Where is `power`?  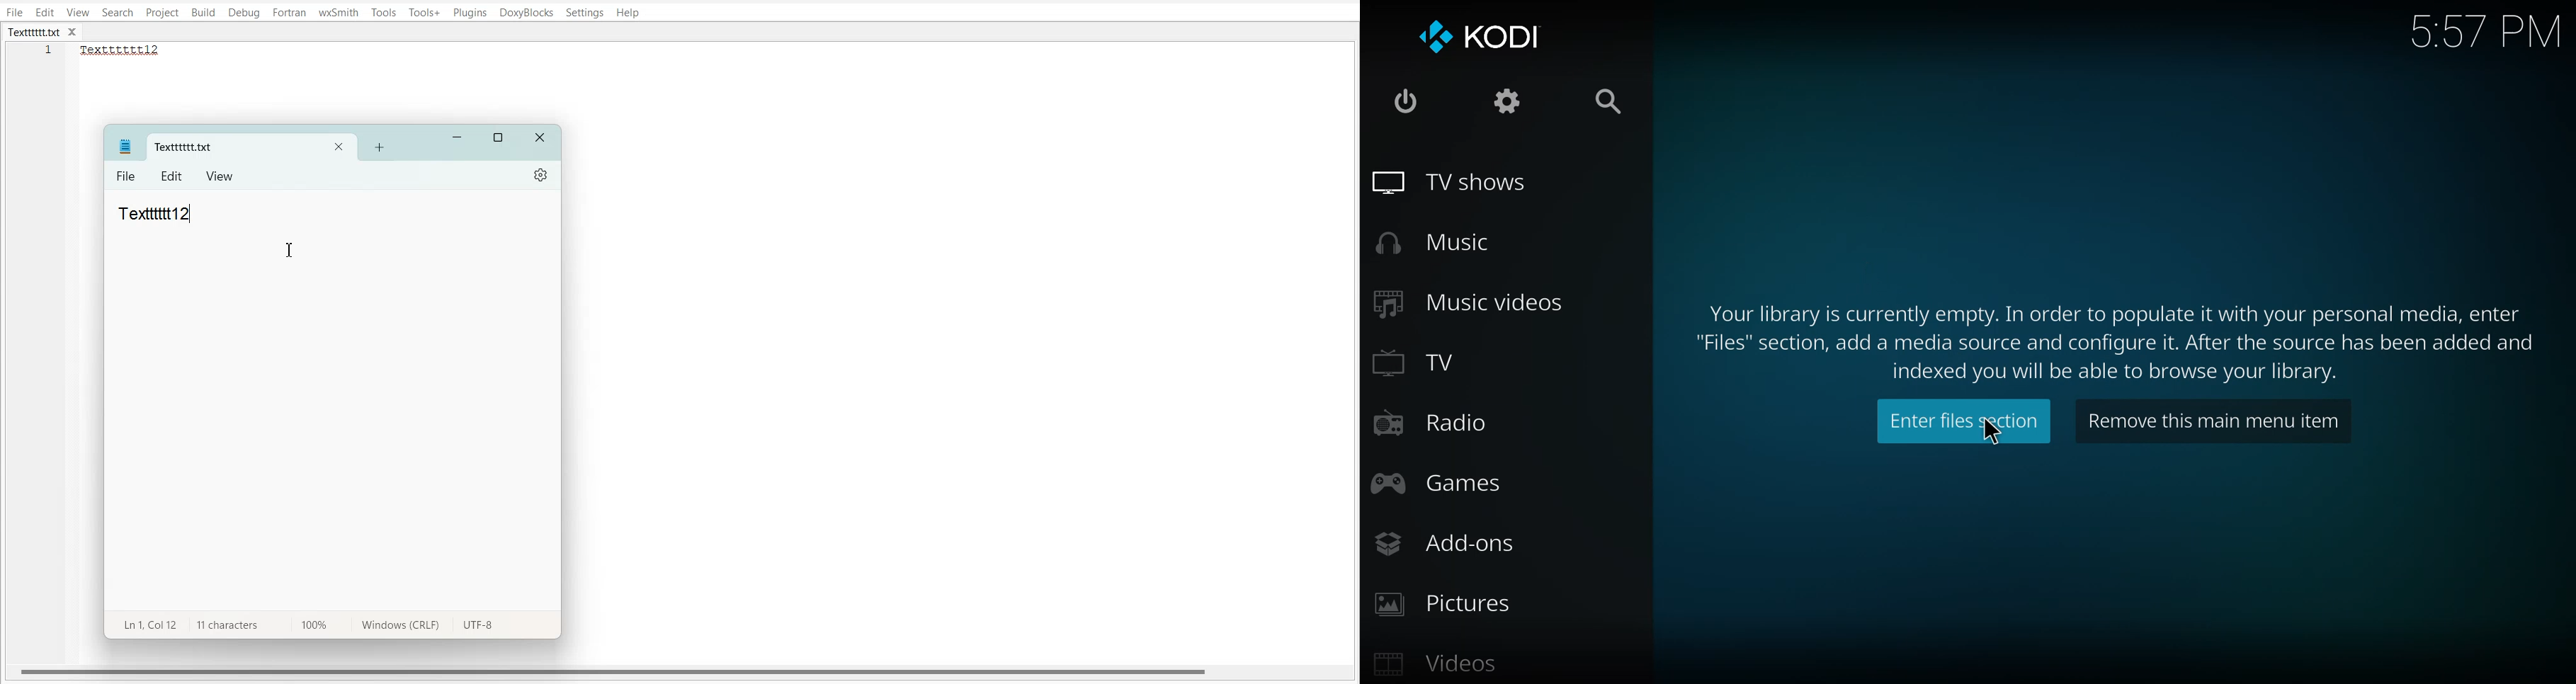
power is located at coordinates (1400, 101).